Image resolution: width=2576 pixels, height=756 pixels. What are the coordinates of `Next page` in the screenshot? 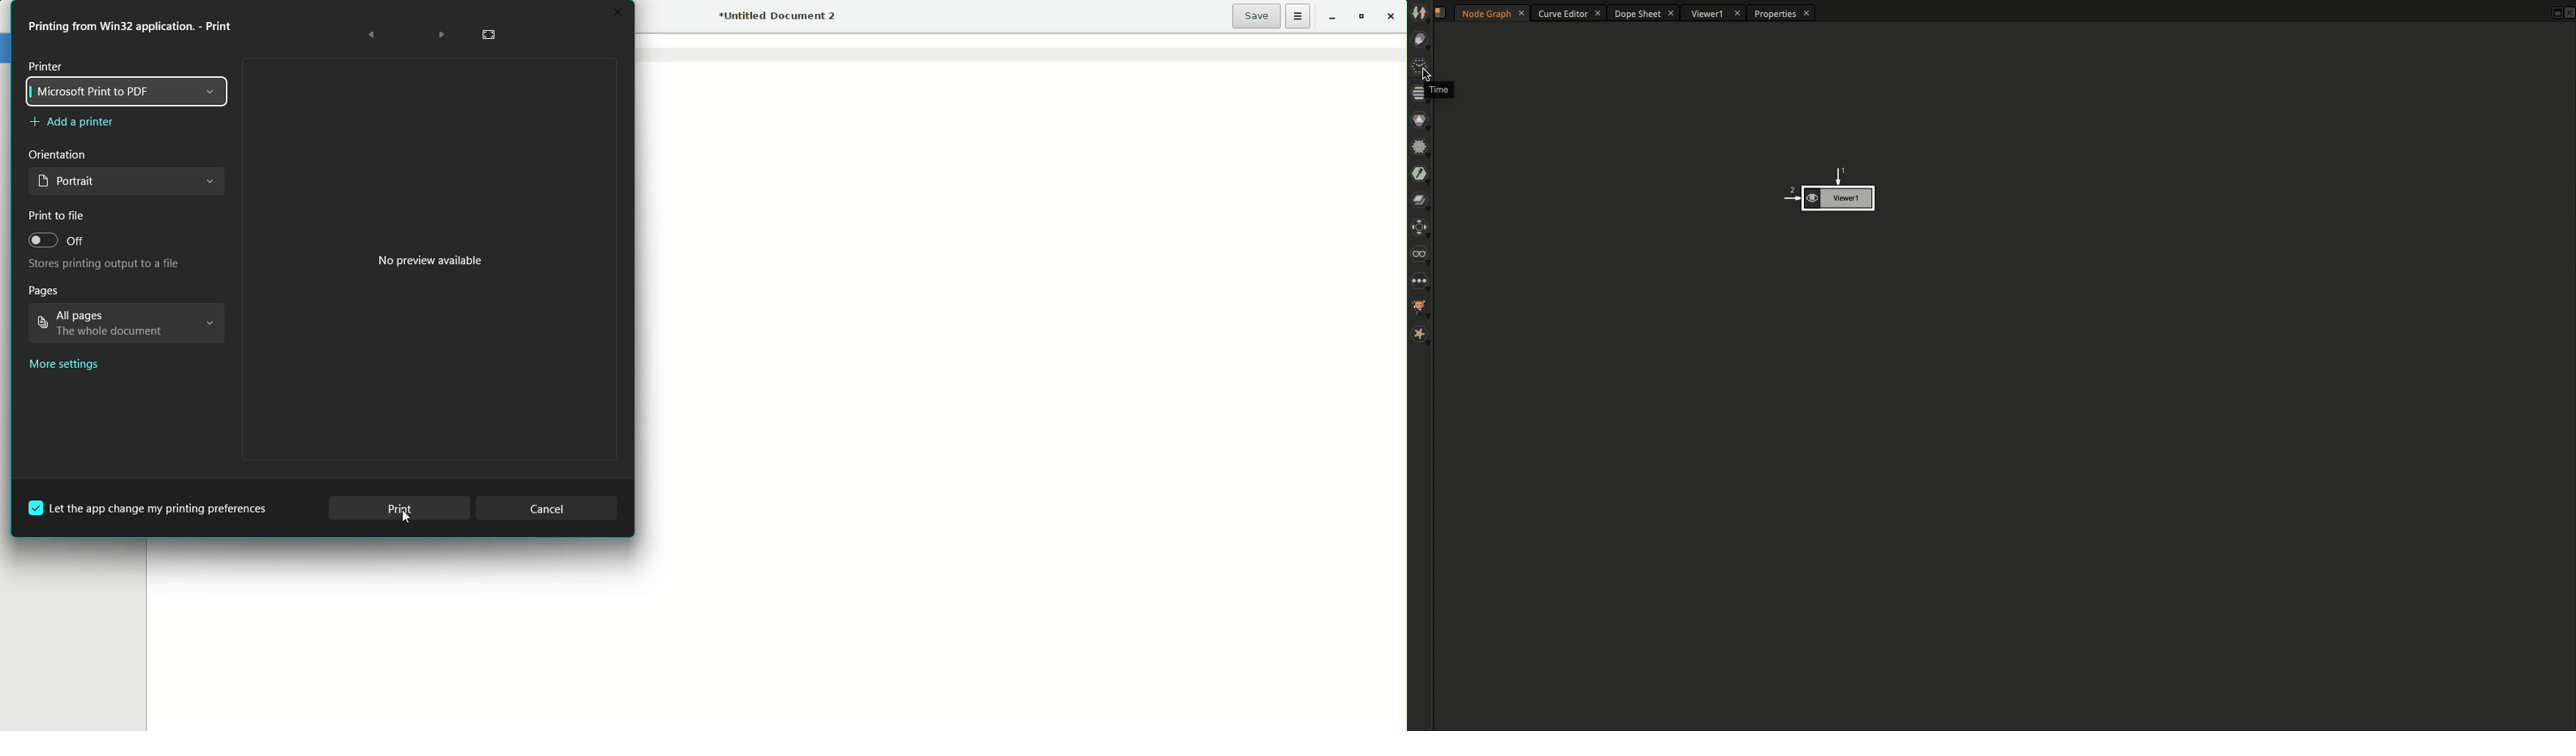 It's located at (438, 32).